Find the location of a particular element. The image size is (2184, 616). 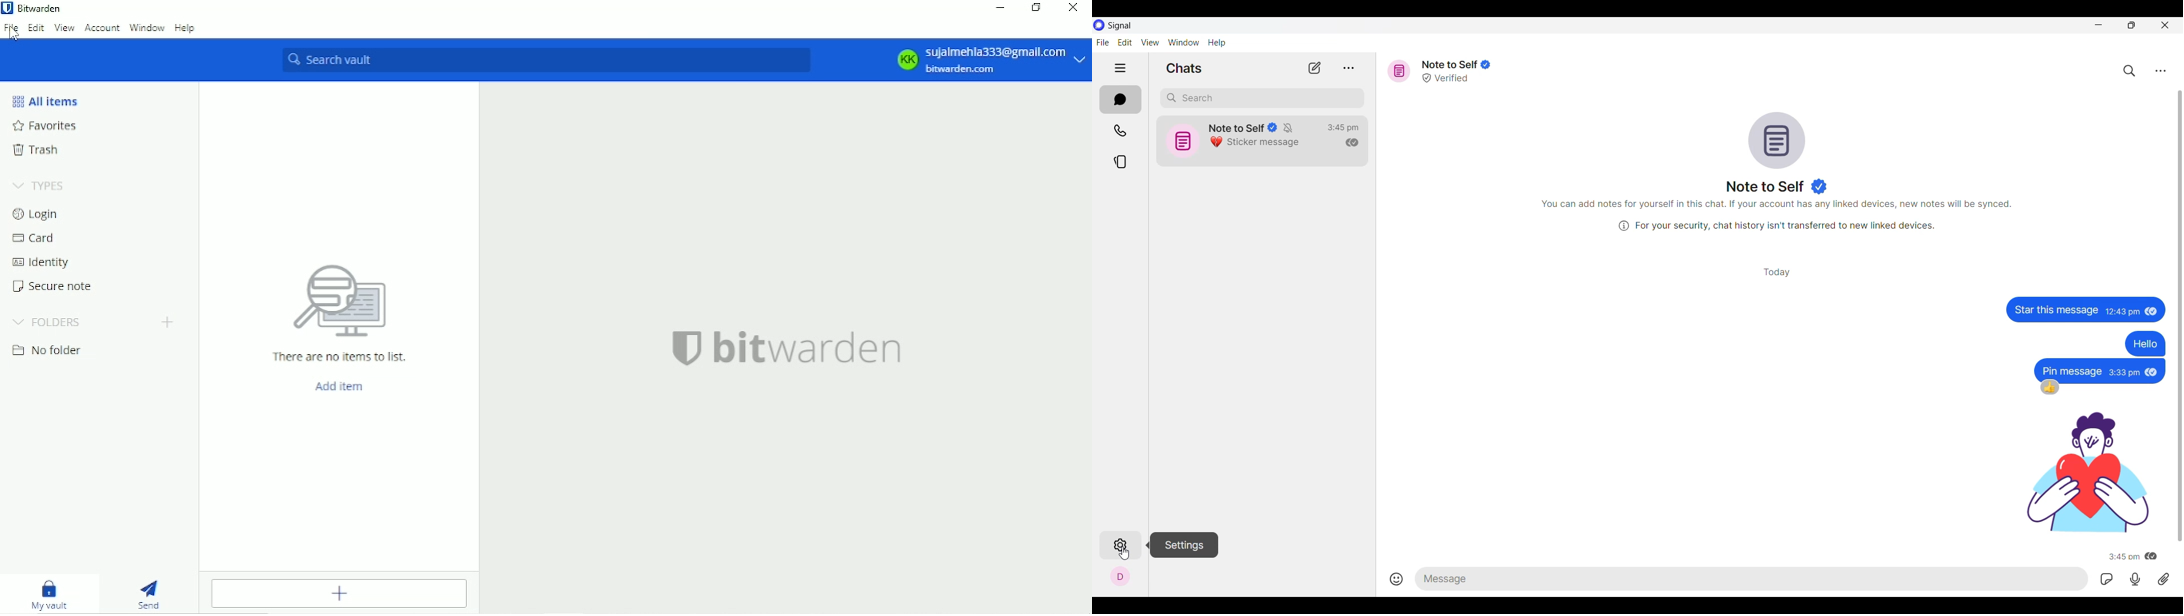

Close is located at coordinates (1075, 9).